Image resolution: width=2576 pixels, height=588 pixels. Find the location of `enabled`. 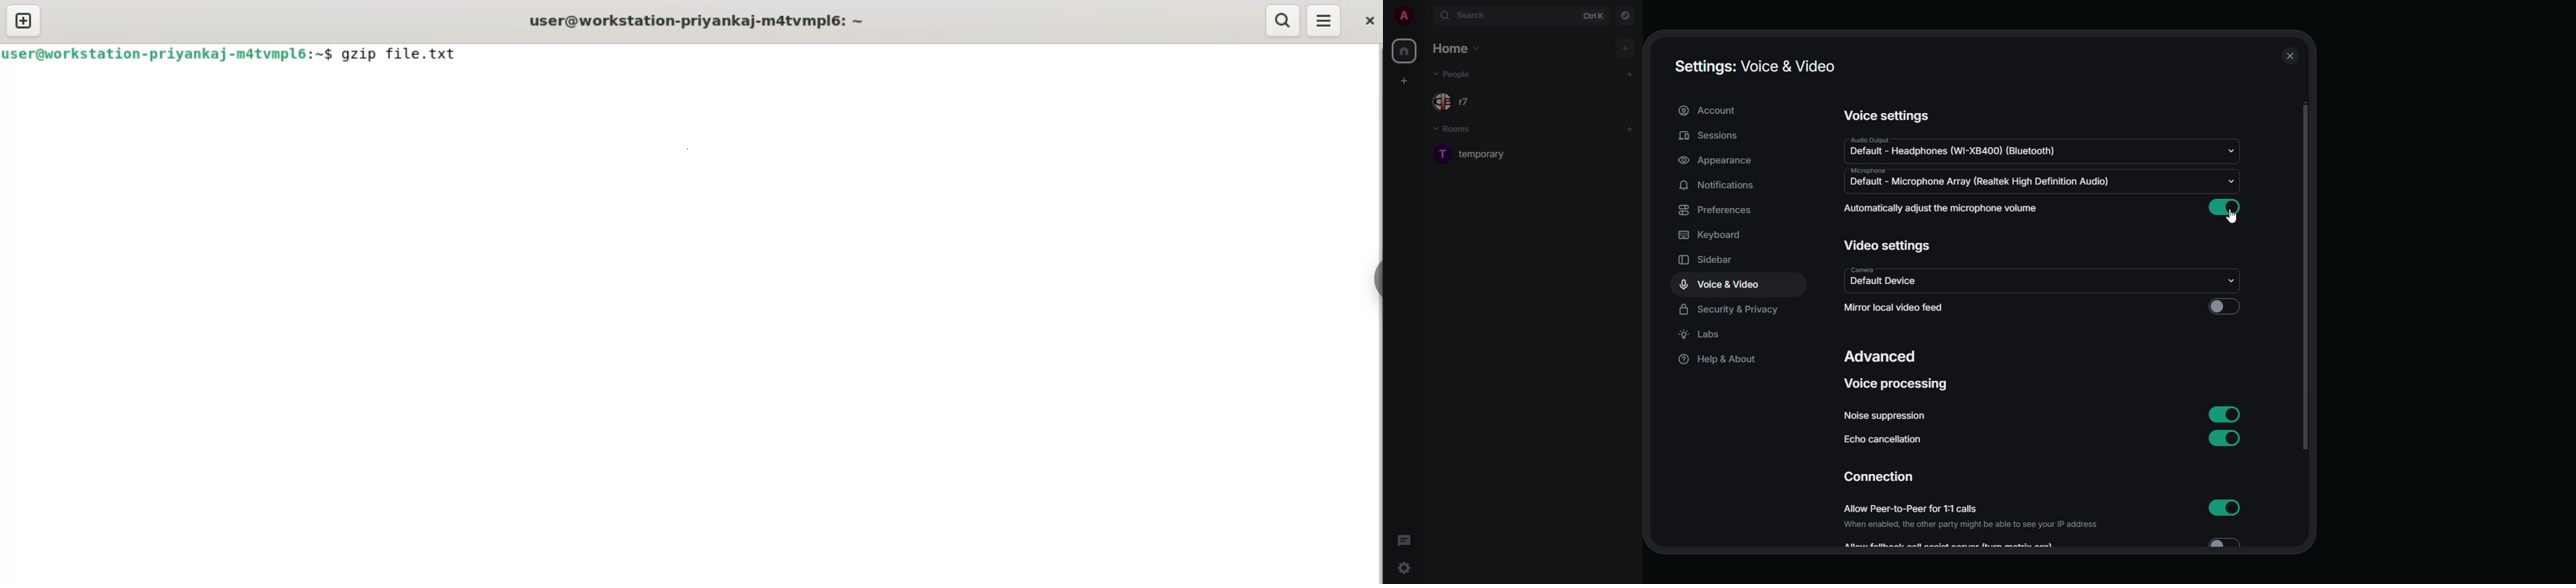

enabled is located at coordinates (2227, 208).